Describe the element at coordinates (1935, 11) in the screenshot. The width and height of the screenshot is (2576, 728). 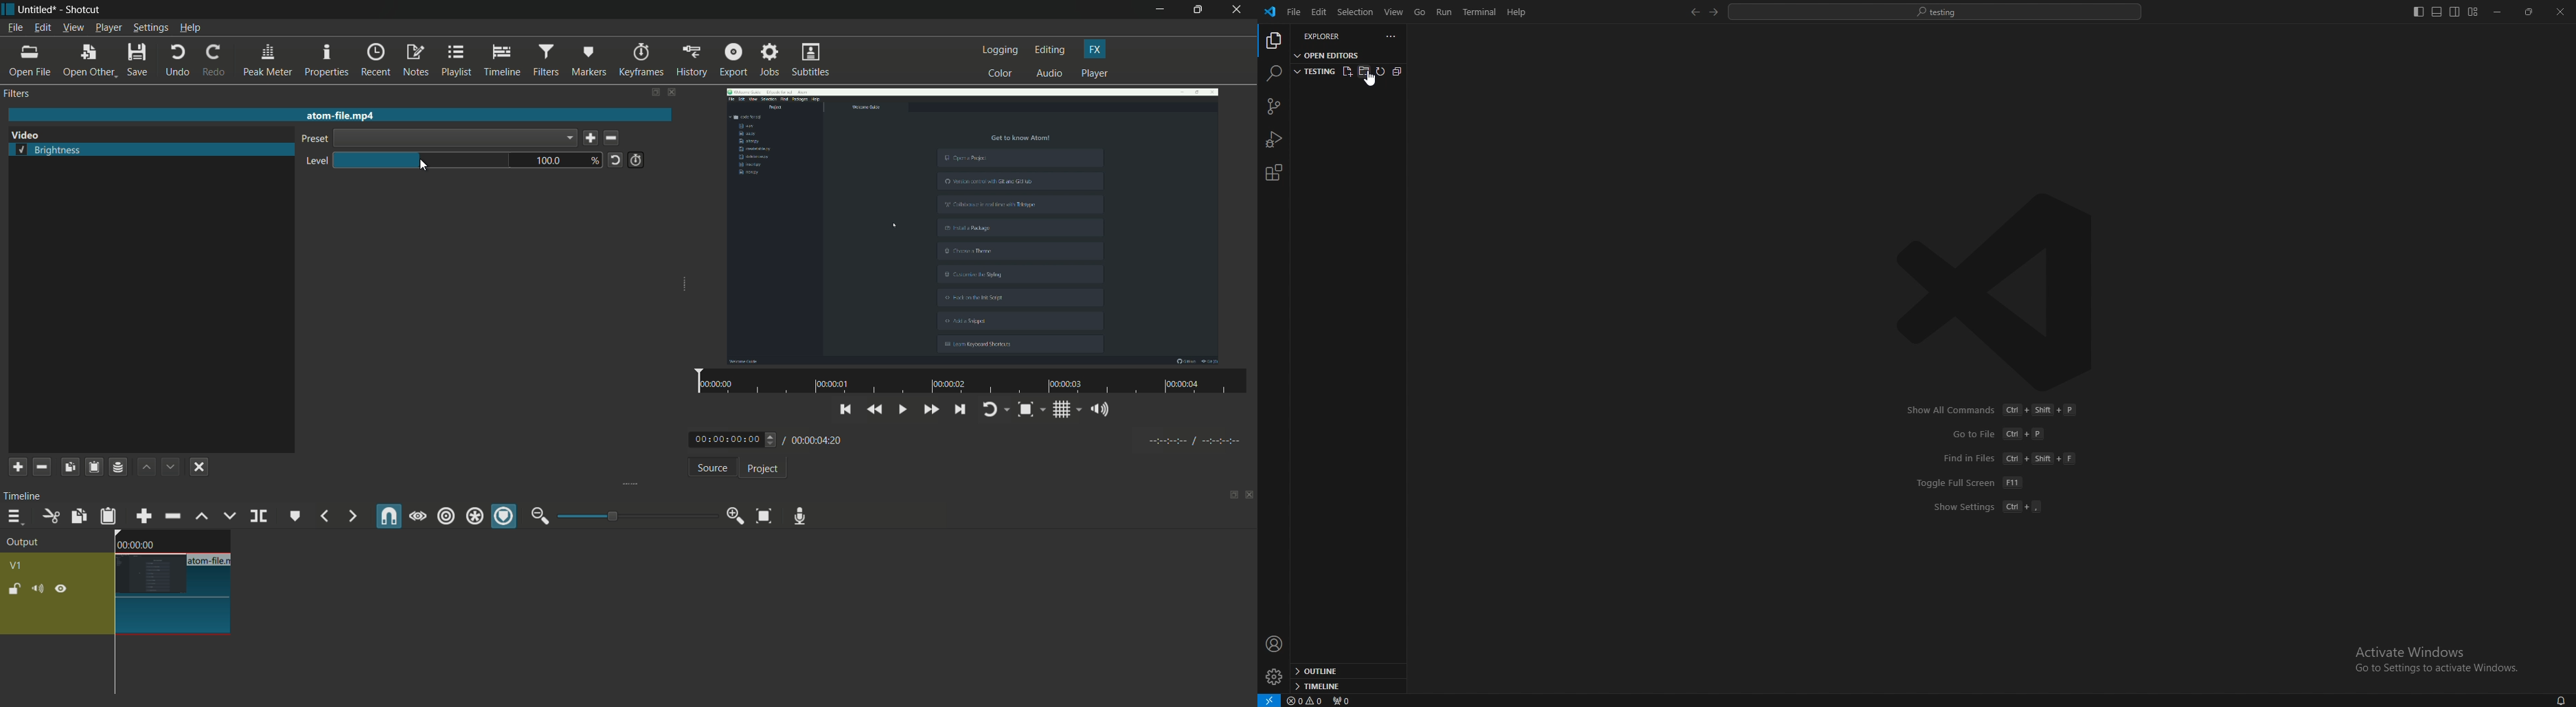
I see `search bar` at that location.